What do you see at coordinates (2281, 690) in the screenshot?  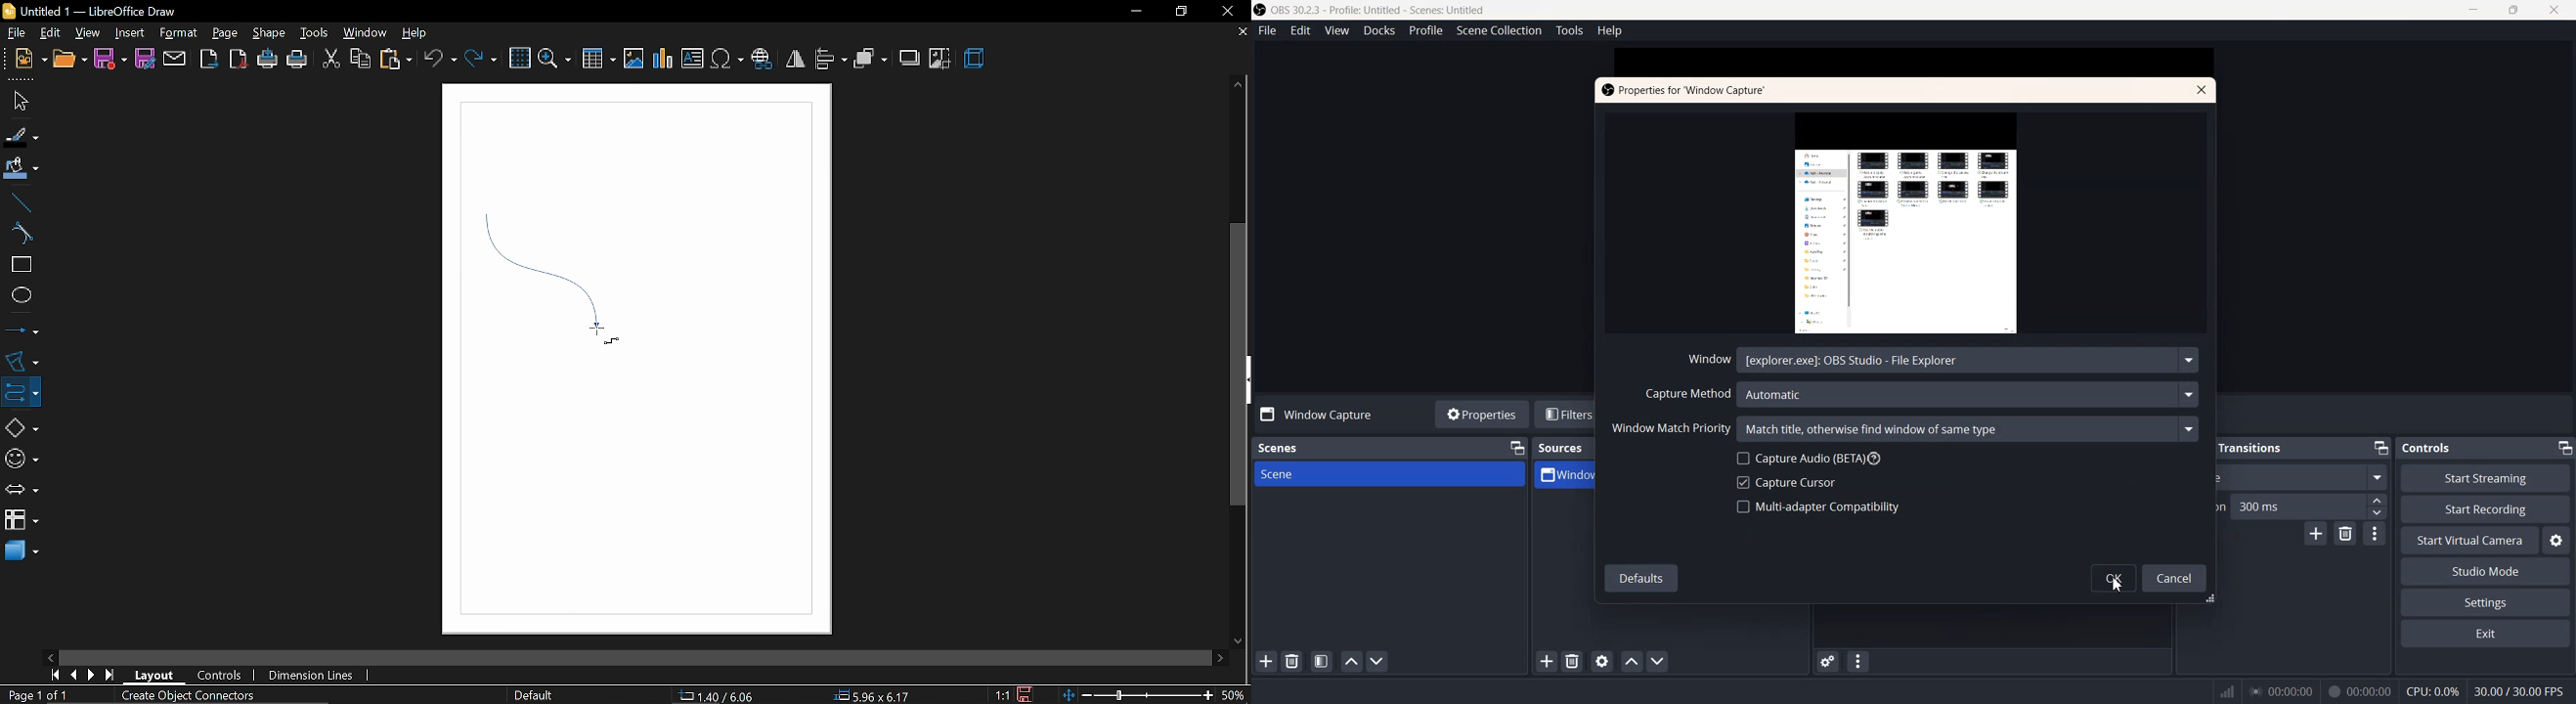 I see `00:00:00` at bounding box center [2281, 690].